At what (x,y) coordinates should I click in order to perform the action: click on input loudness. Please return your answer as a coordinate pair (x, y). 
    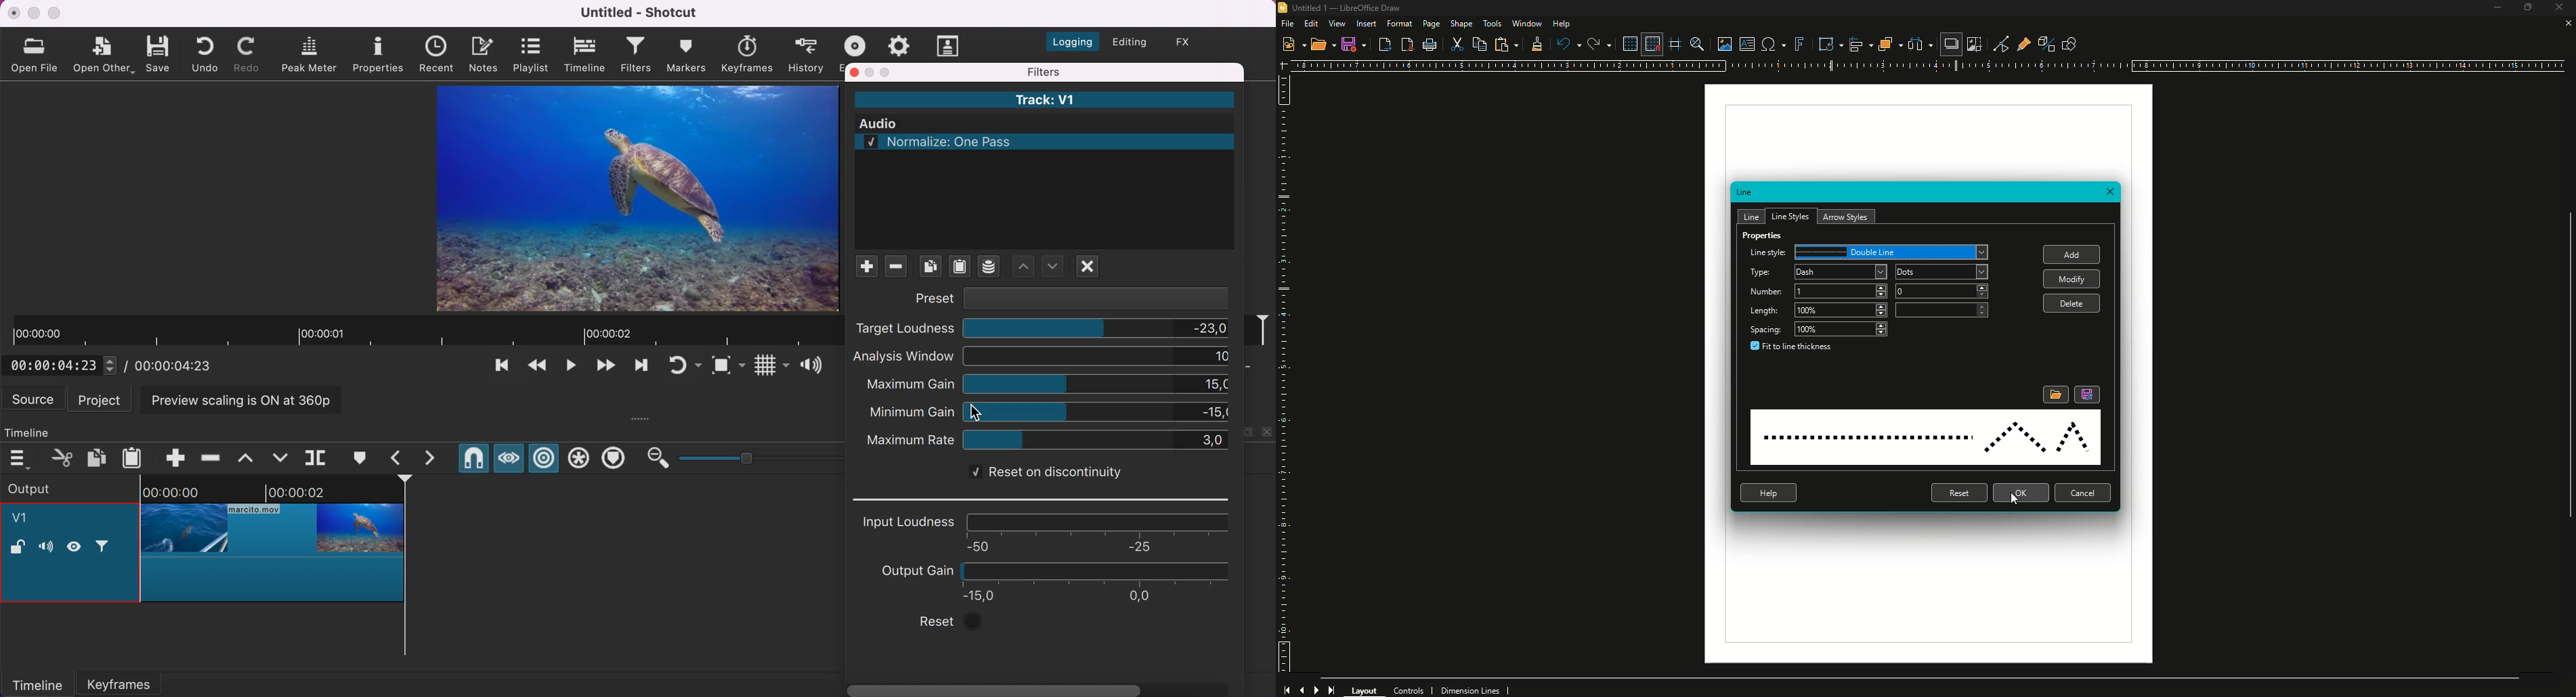
    Looking at the image, I should click on (1050, 530).